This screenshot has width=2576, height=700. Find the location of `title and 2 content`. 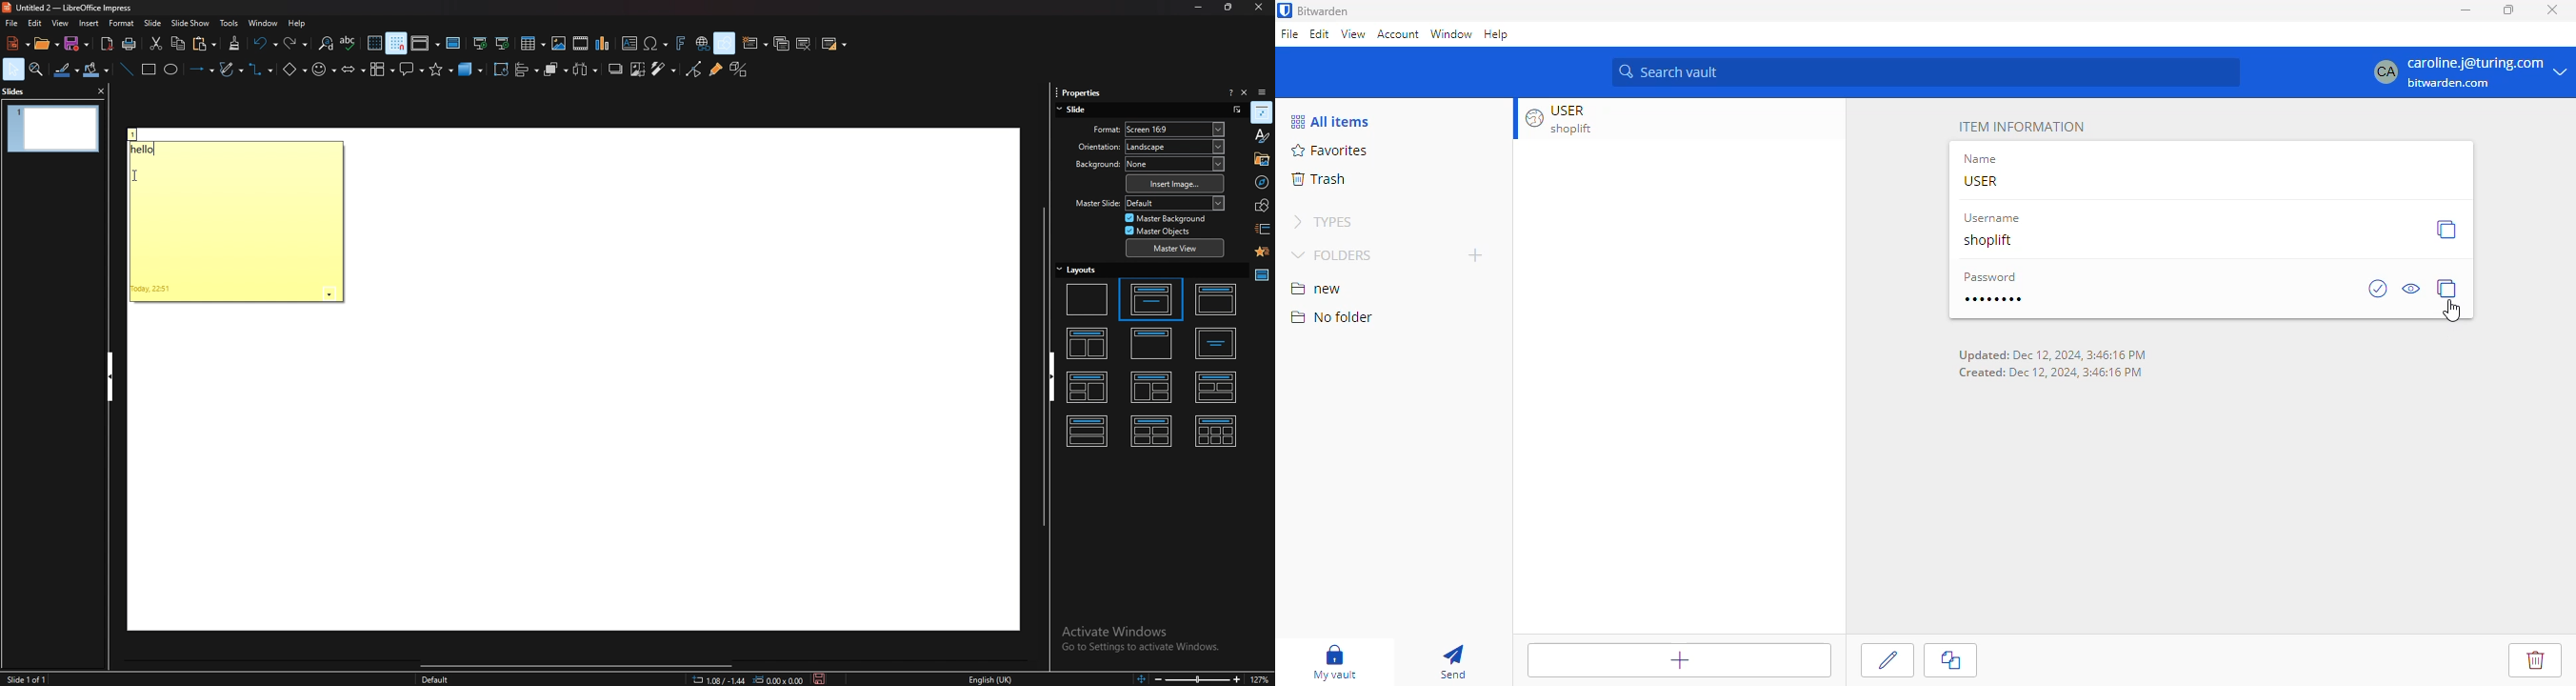

title and 2 content is located at coordinates (1091, 342).